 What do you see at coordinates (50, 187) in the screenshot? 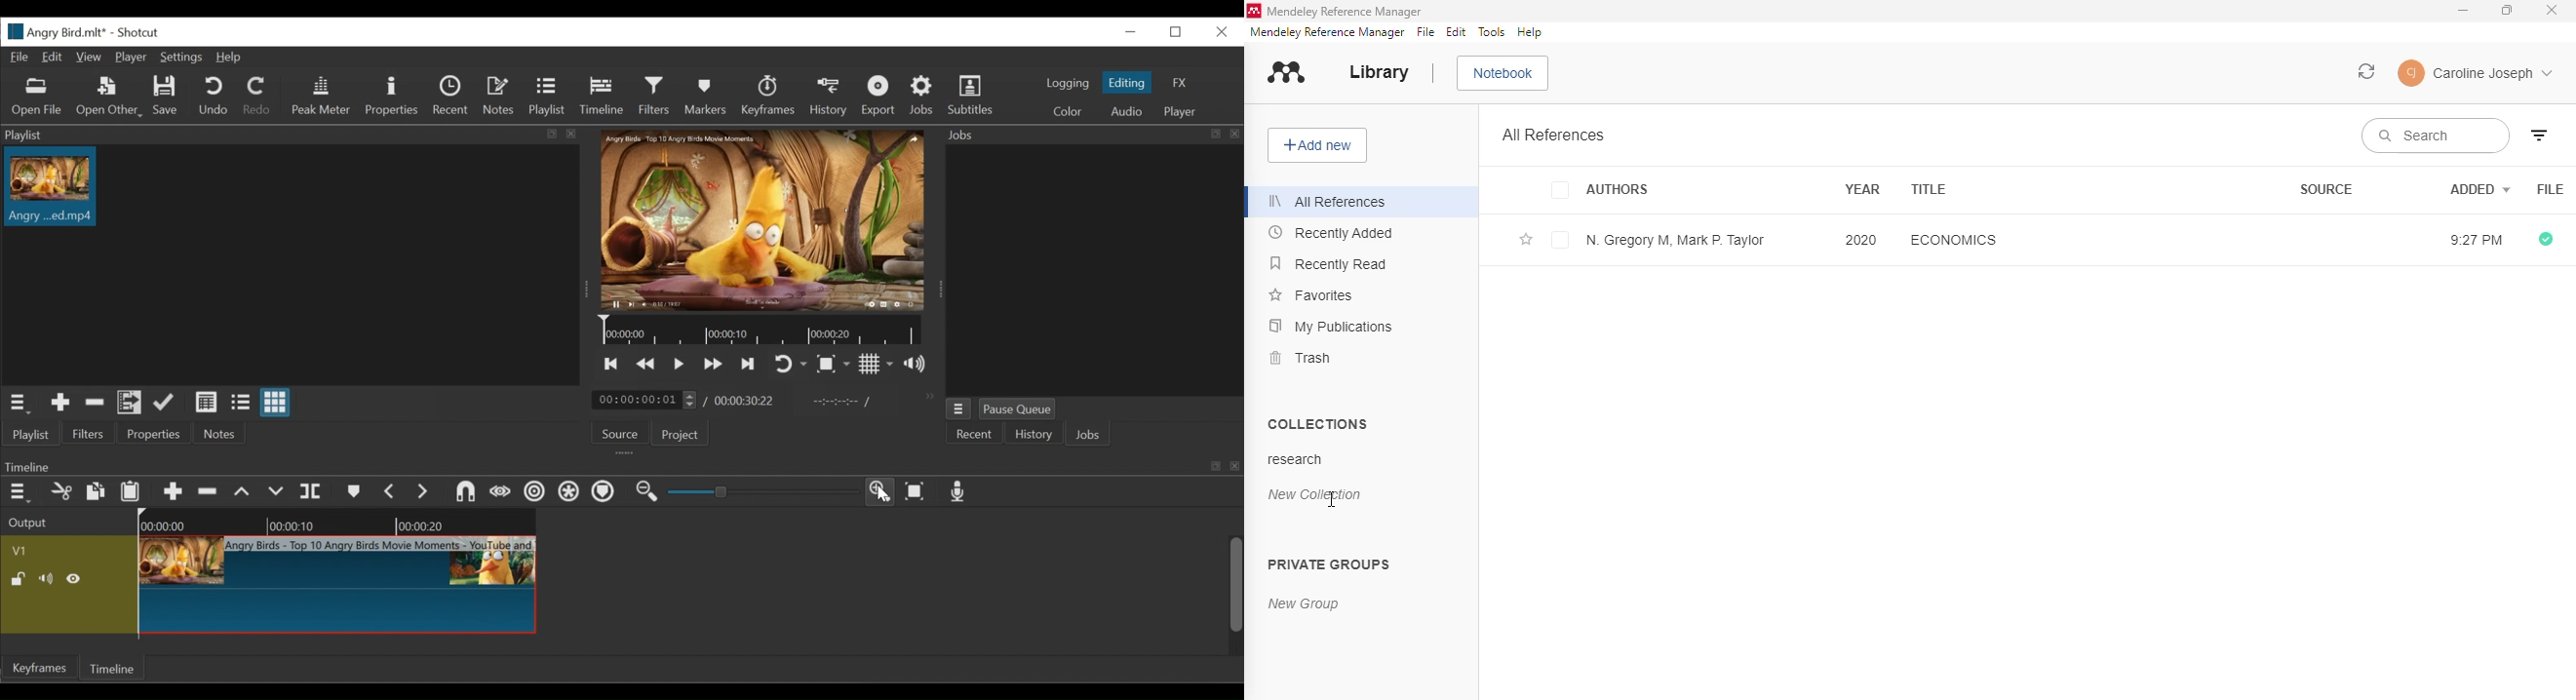
I see `Clip` at bounding box center [50, 187].